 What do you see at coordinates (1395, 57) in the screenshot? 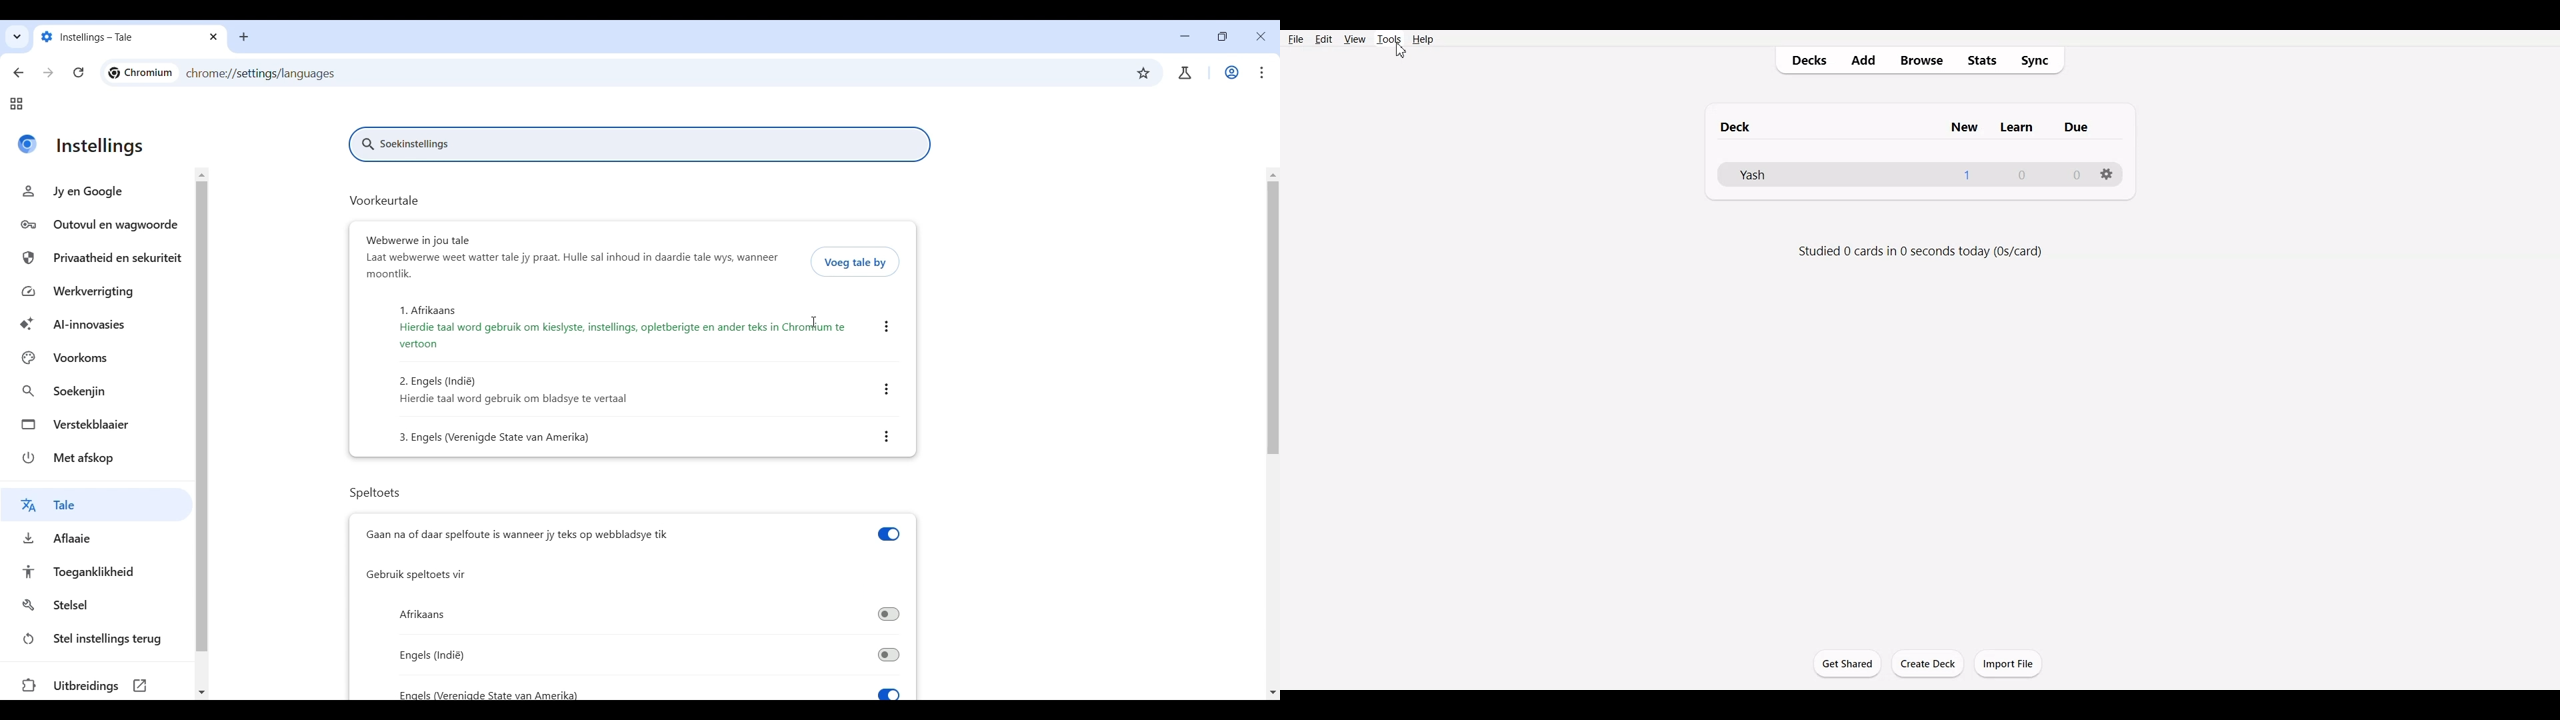
I see `cursor` at bounding box center [1395, 57].